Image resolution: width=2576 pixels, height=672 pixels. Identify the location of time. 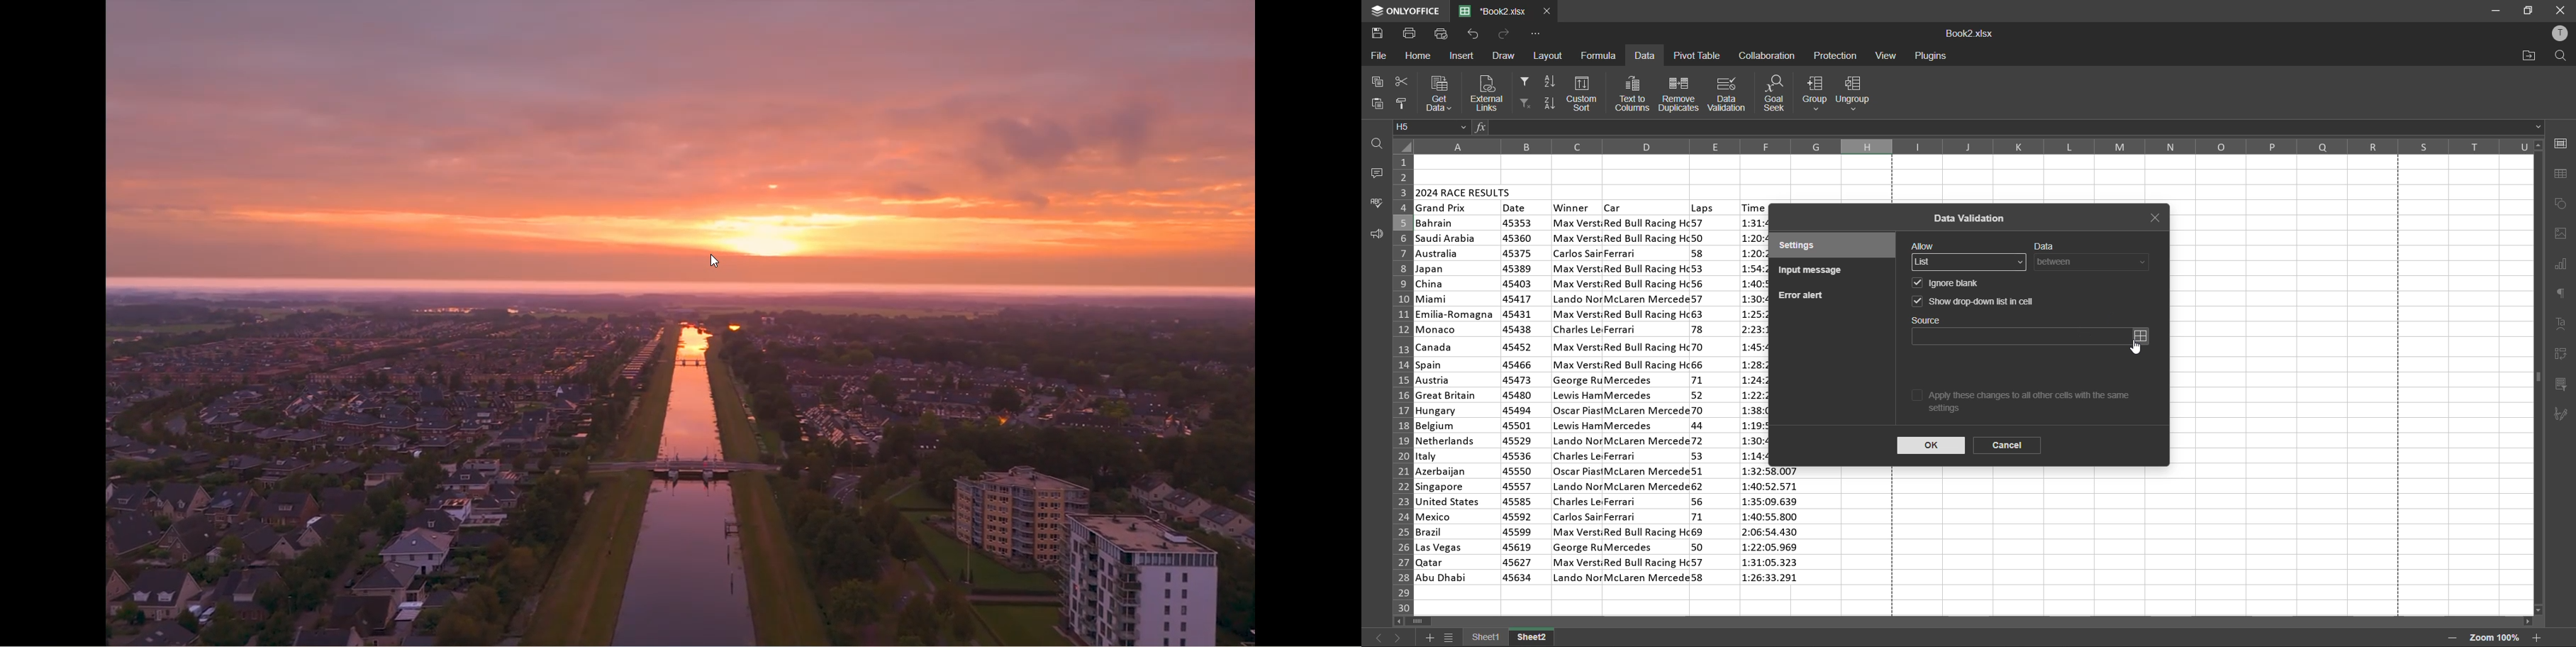
(1773, 528).